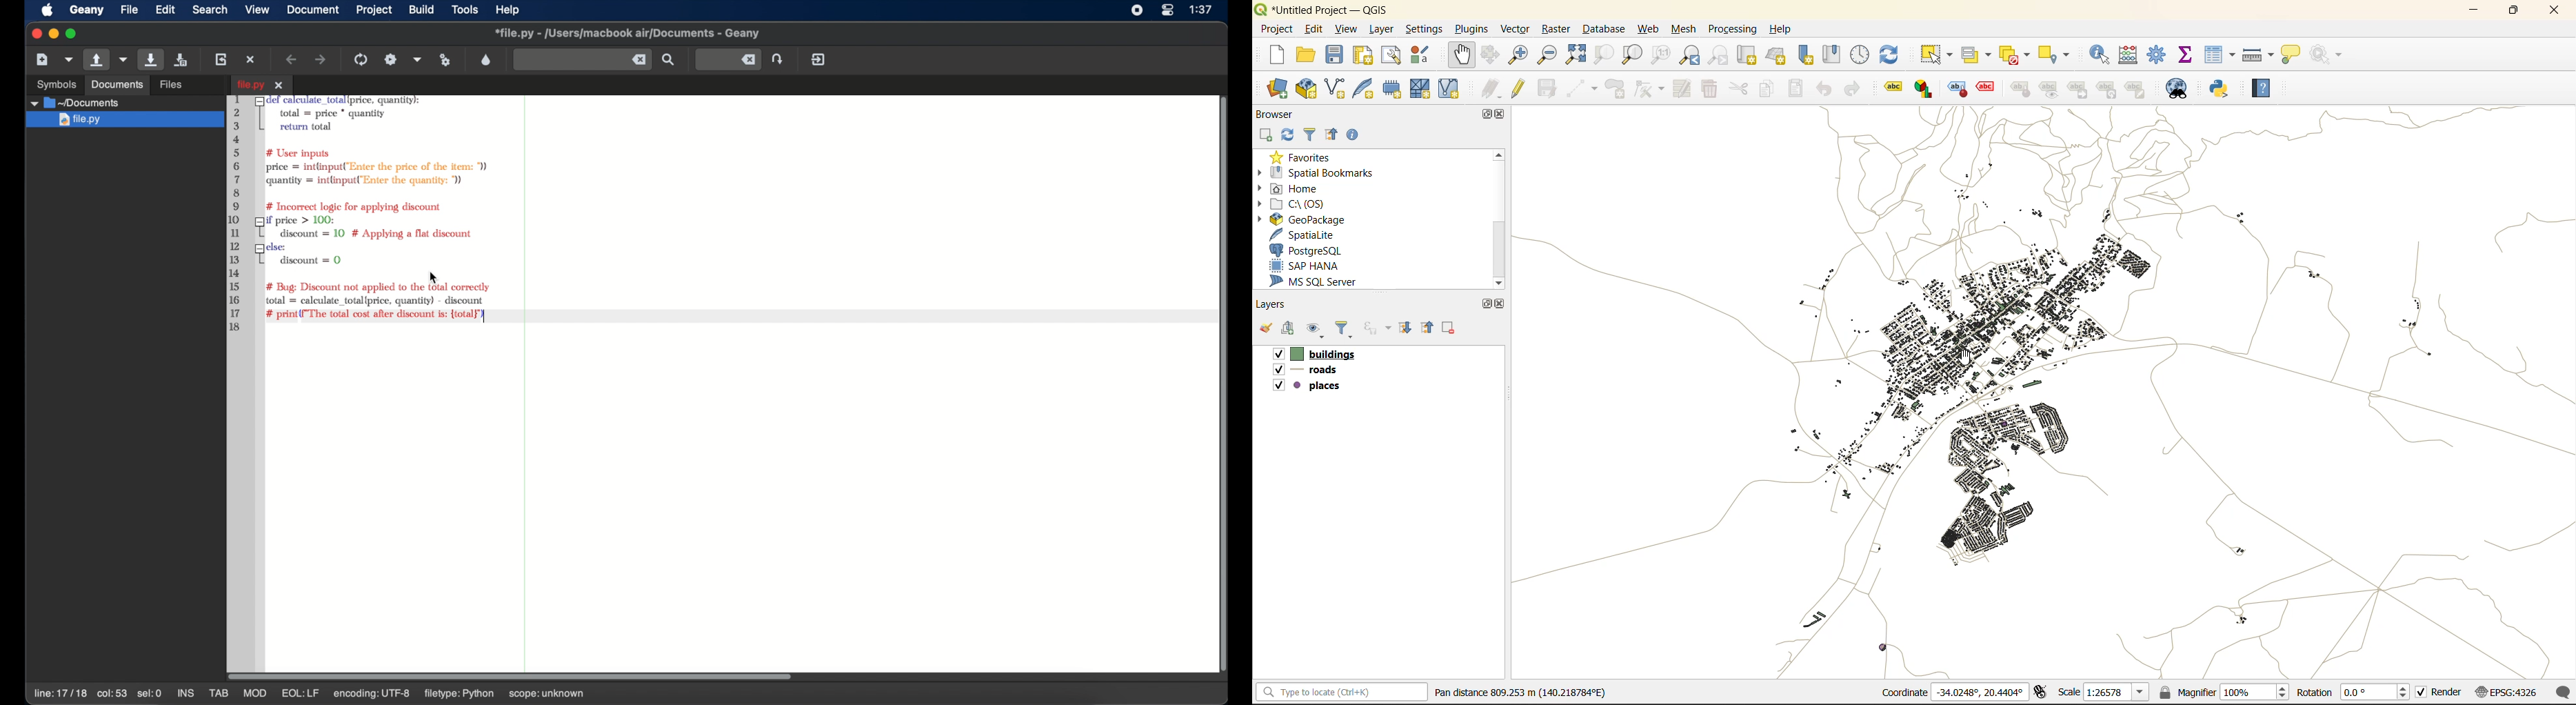 This screenshot has height=728, width=2576. What do you see at coordinates (1266, 328) in the screenshot?
I see `open` at bounding box center [1266, 328].